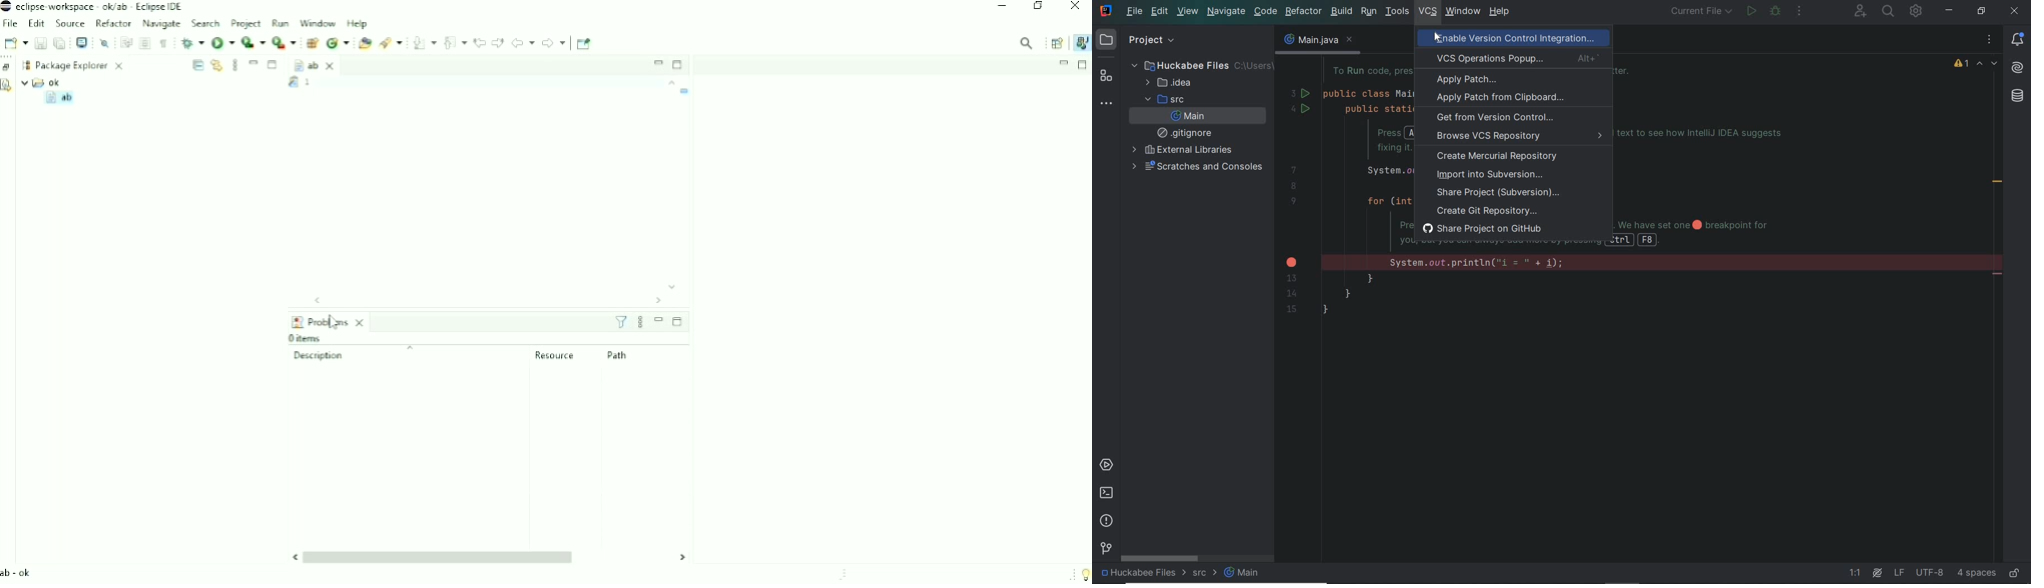  Describe the element at coordinates (1428, 13) in the screenshot. I see `vcs` at that location.